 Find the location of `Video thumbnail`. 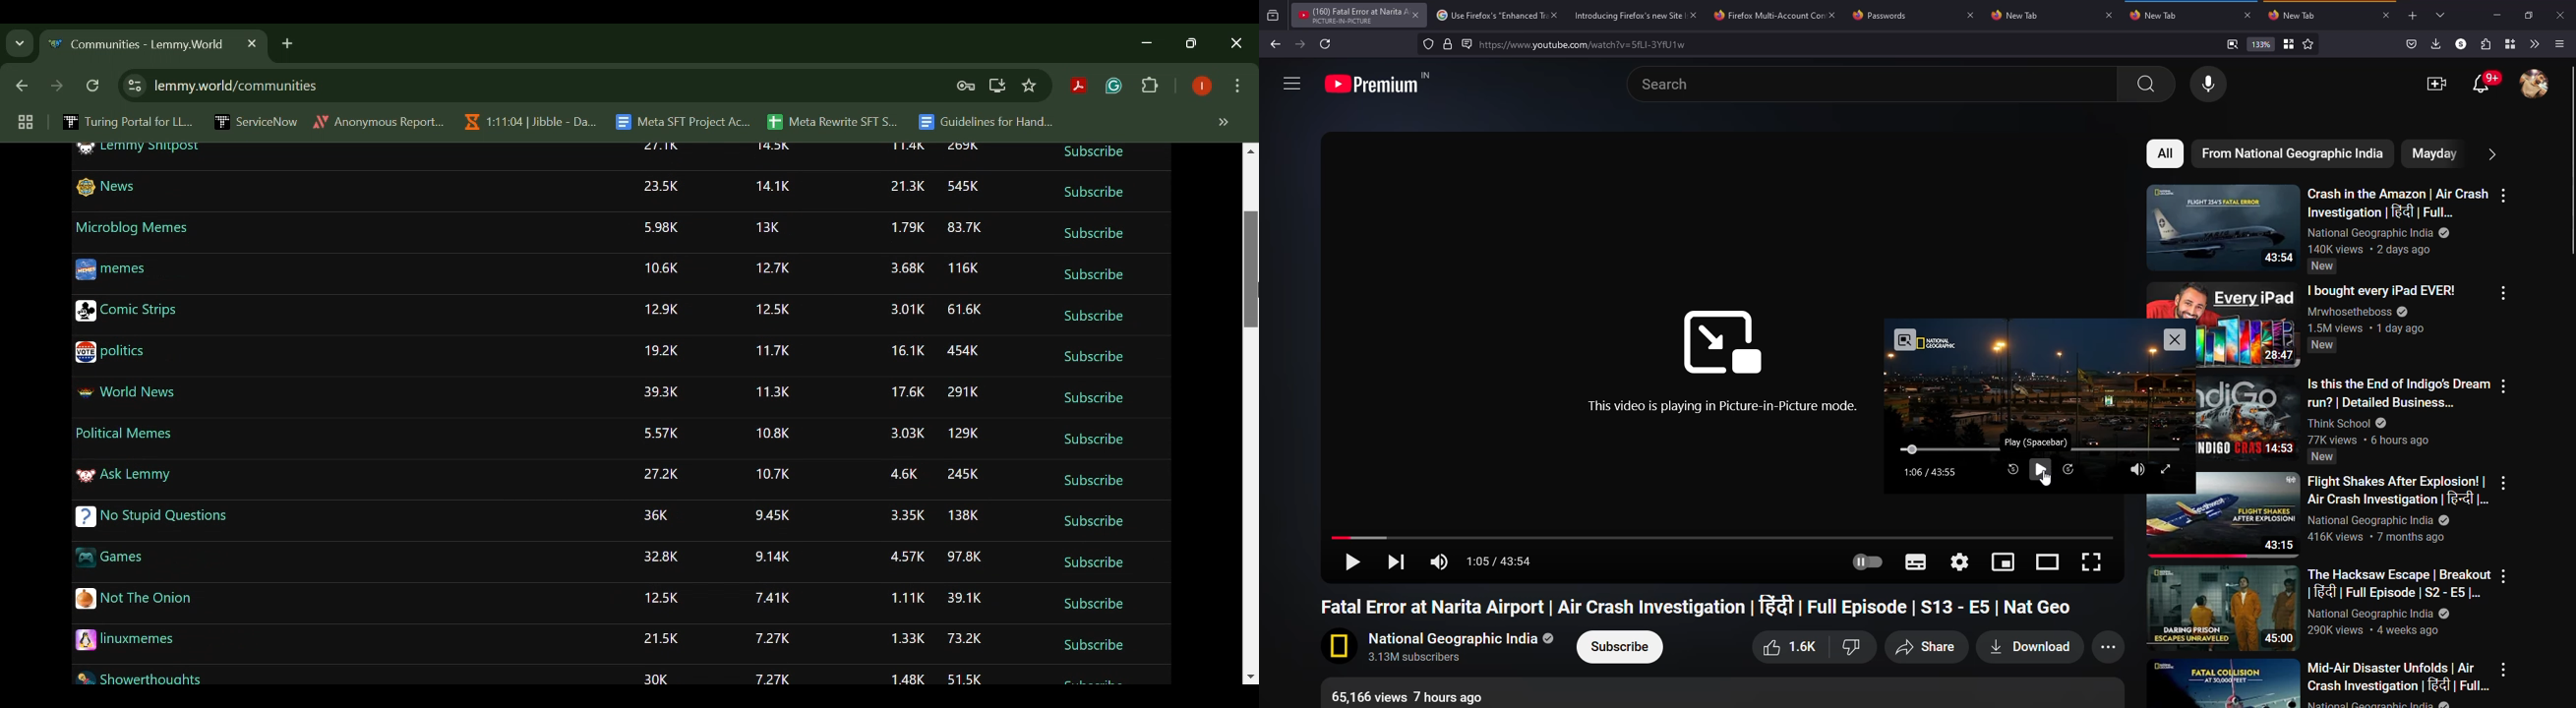

Video thumbnail is located at coordinates (2249, 515).